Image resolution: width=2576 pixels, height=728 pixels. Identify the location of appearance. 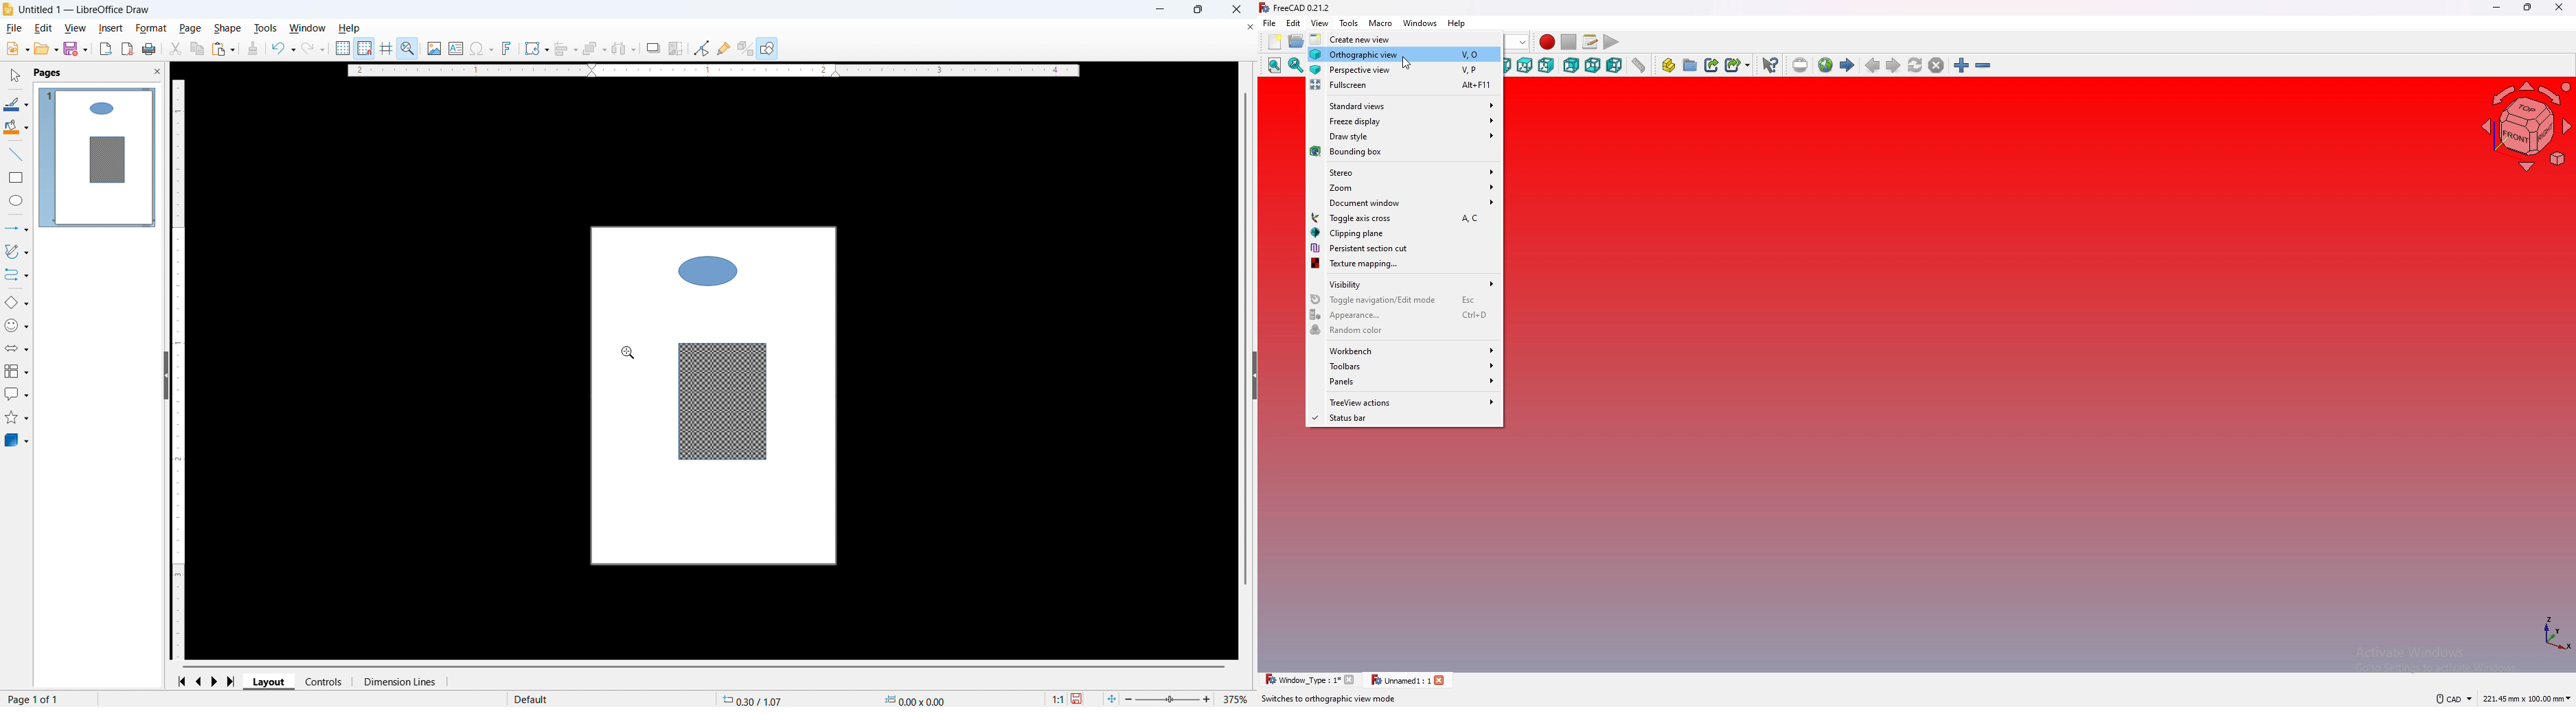
(1404, 315).